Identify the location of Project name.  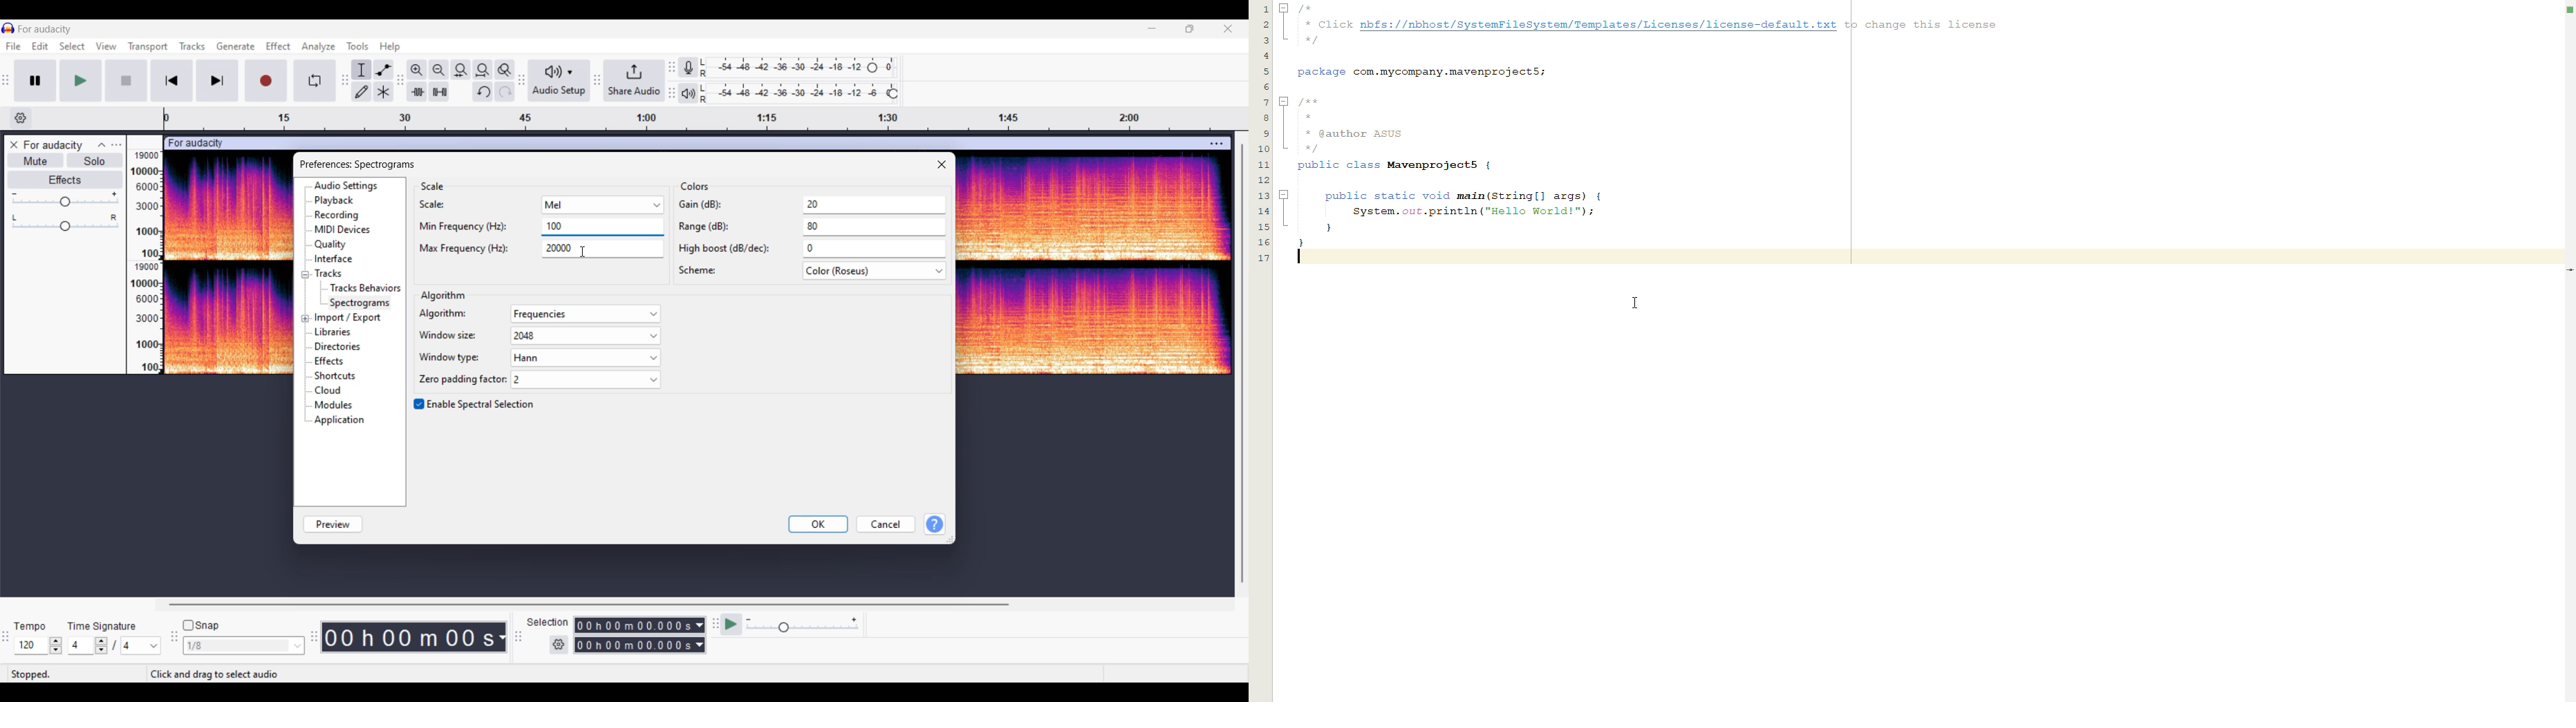
(46, 29).